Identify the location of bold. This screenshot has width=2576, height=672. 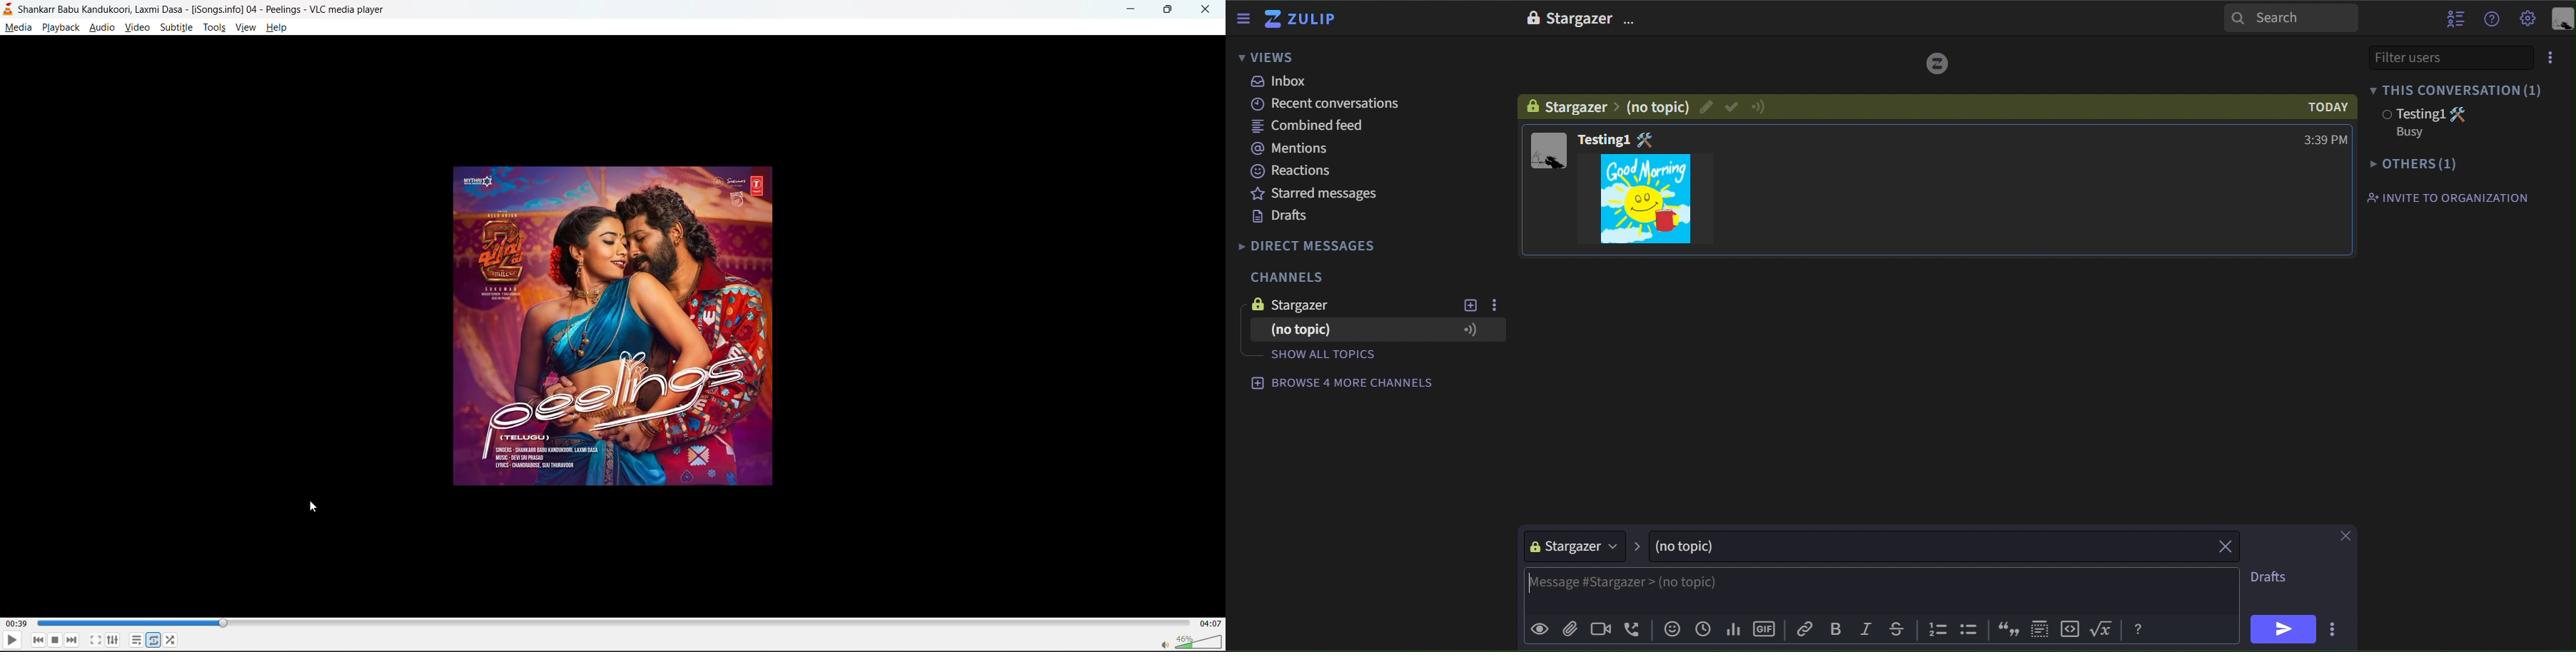
(1835, 629).